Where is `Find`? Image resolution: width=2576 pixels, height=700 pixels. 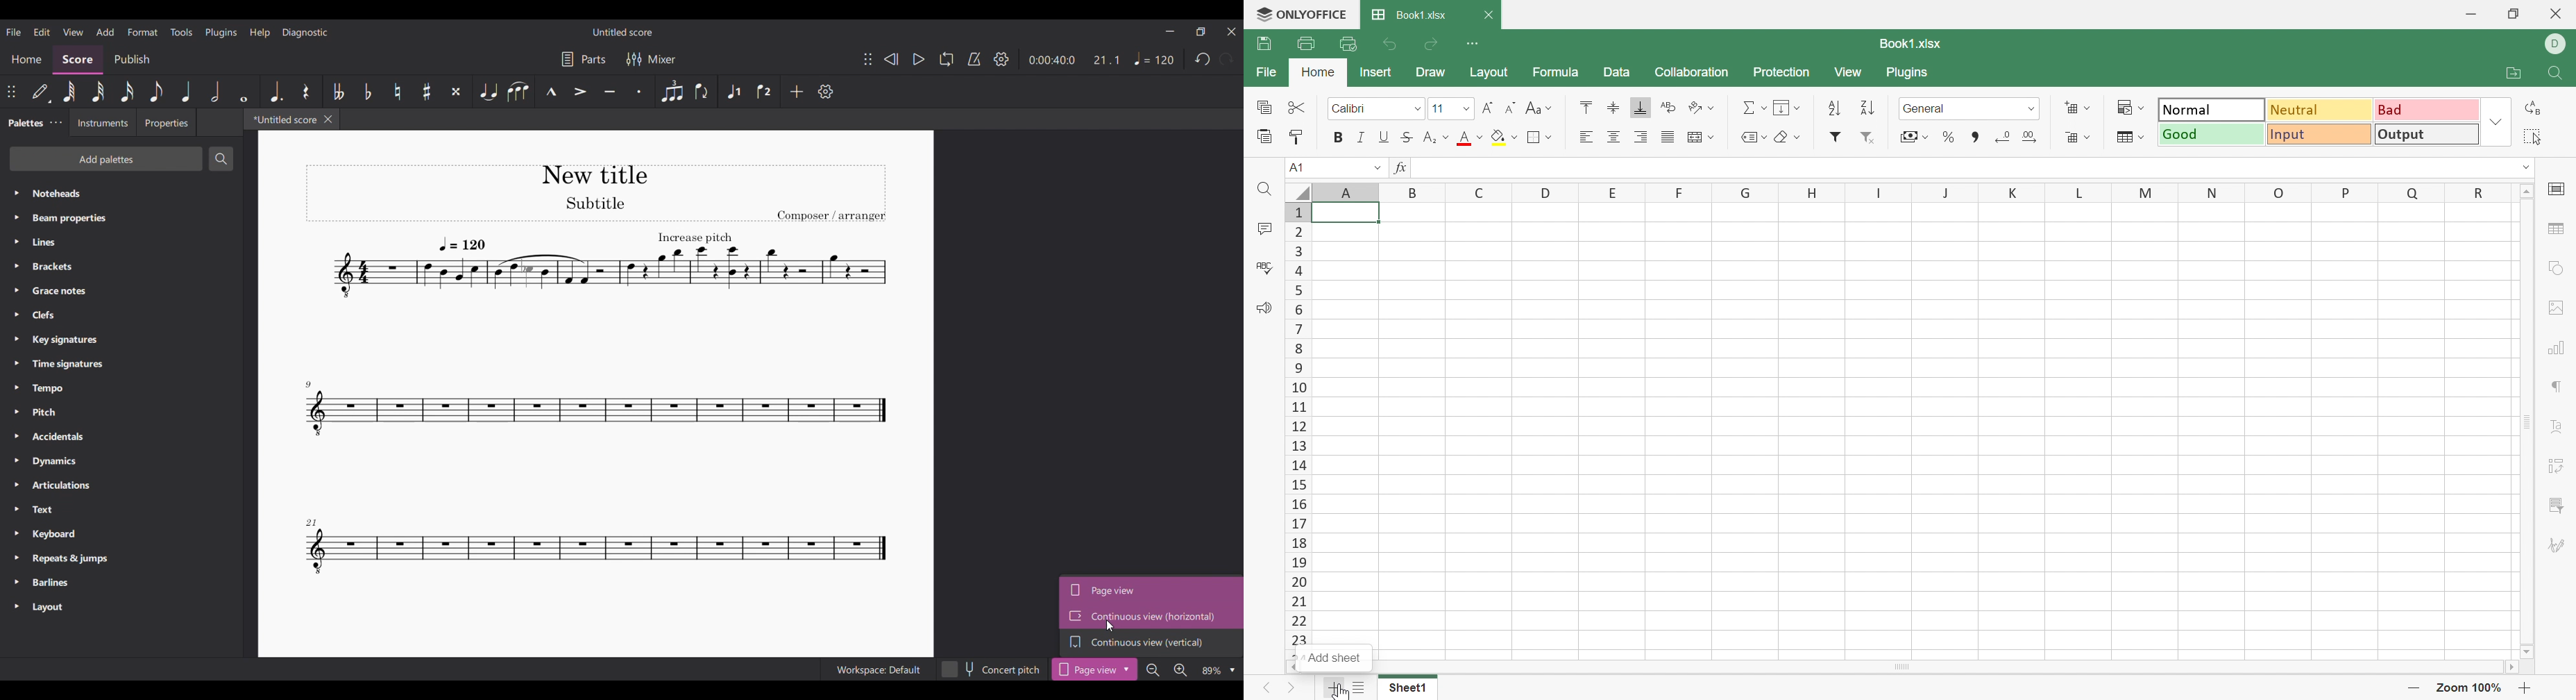
Find is located at coordinates (1263, 190).